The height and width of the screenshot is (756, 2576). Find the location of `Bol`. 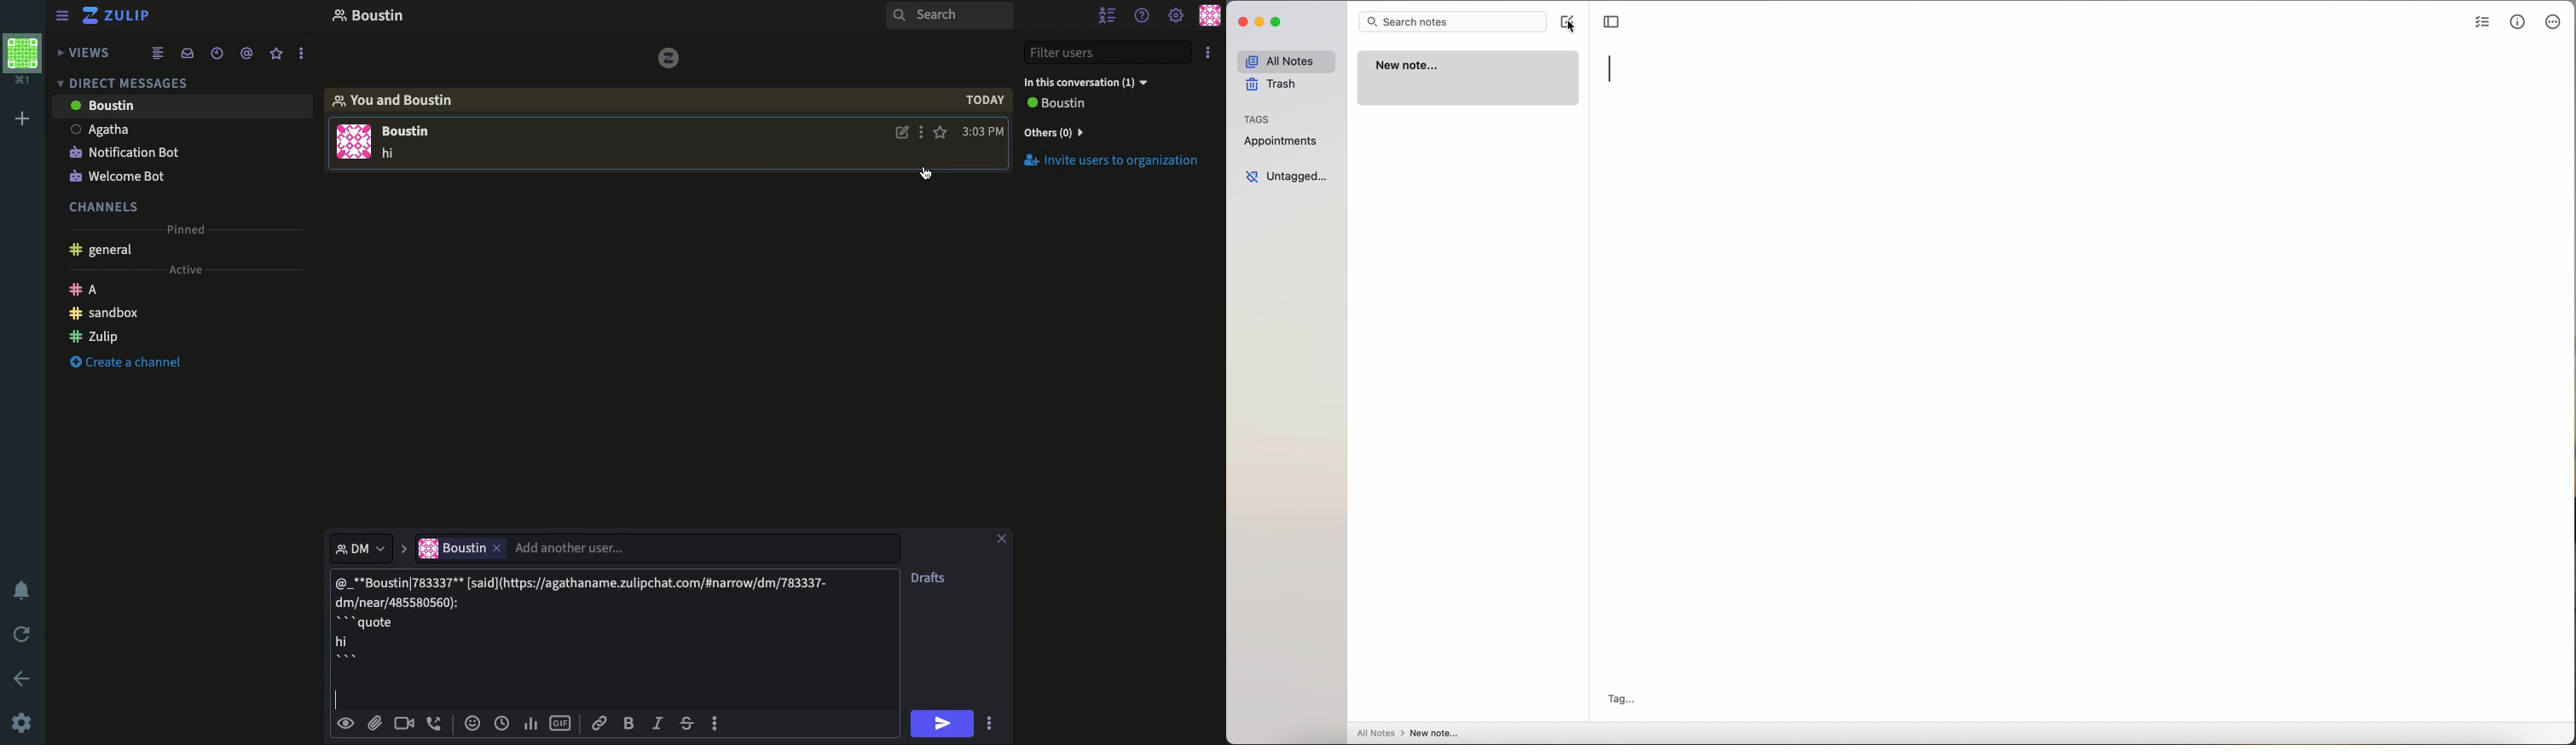

Bol is located at coordinates (632, 724).